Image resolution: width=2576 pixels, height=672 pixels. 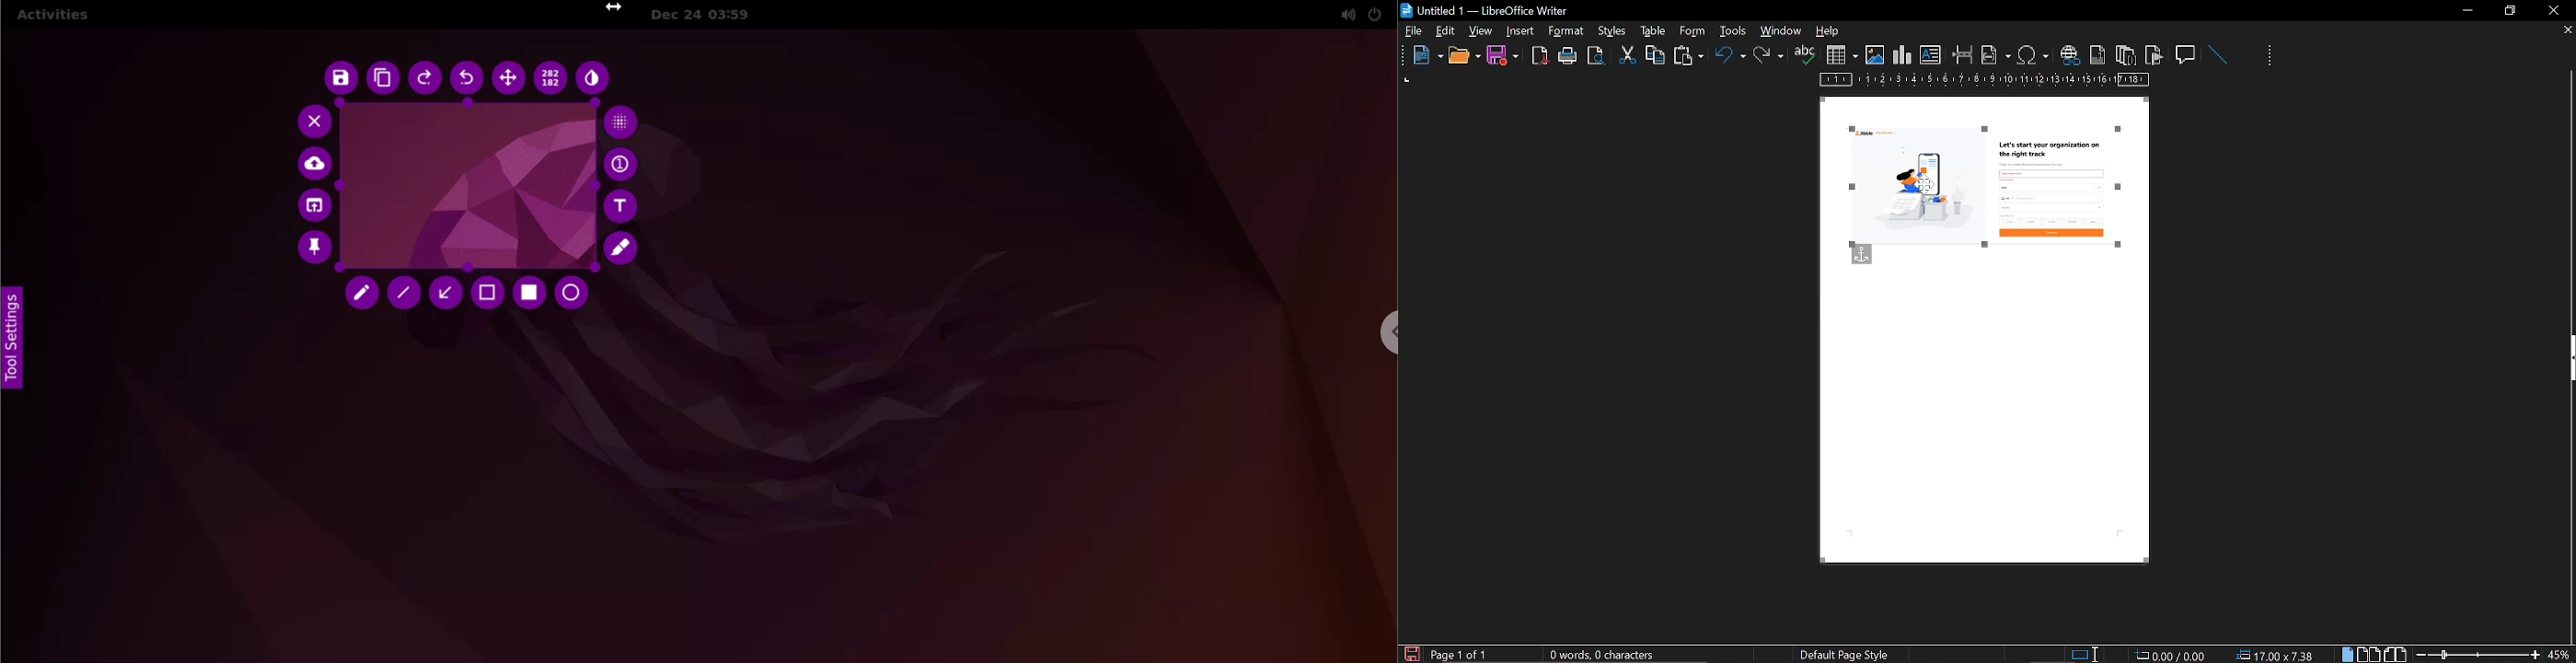 What do you see at coordinates (621, 122) in the screenshot?
I see `pixelette` at bounding box center [621, 122].